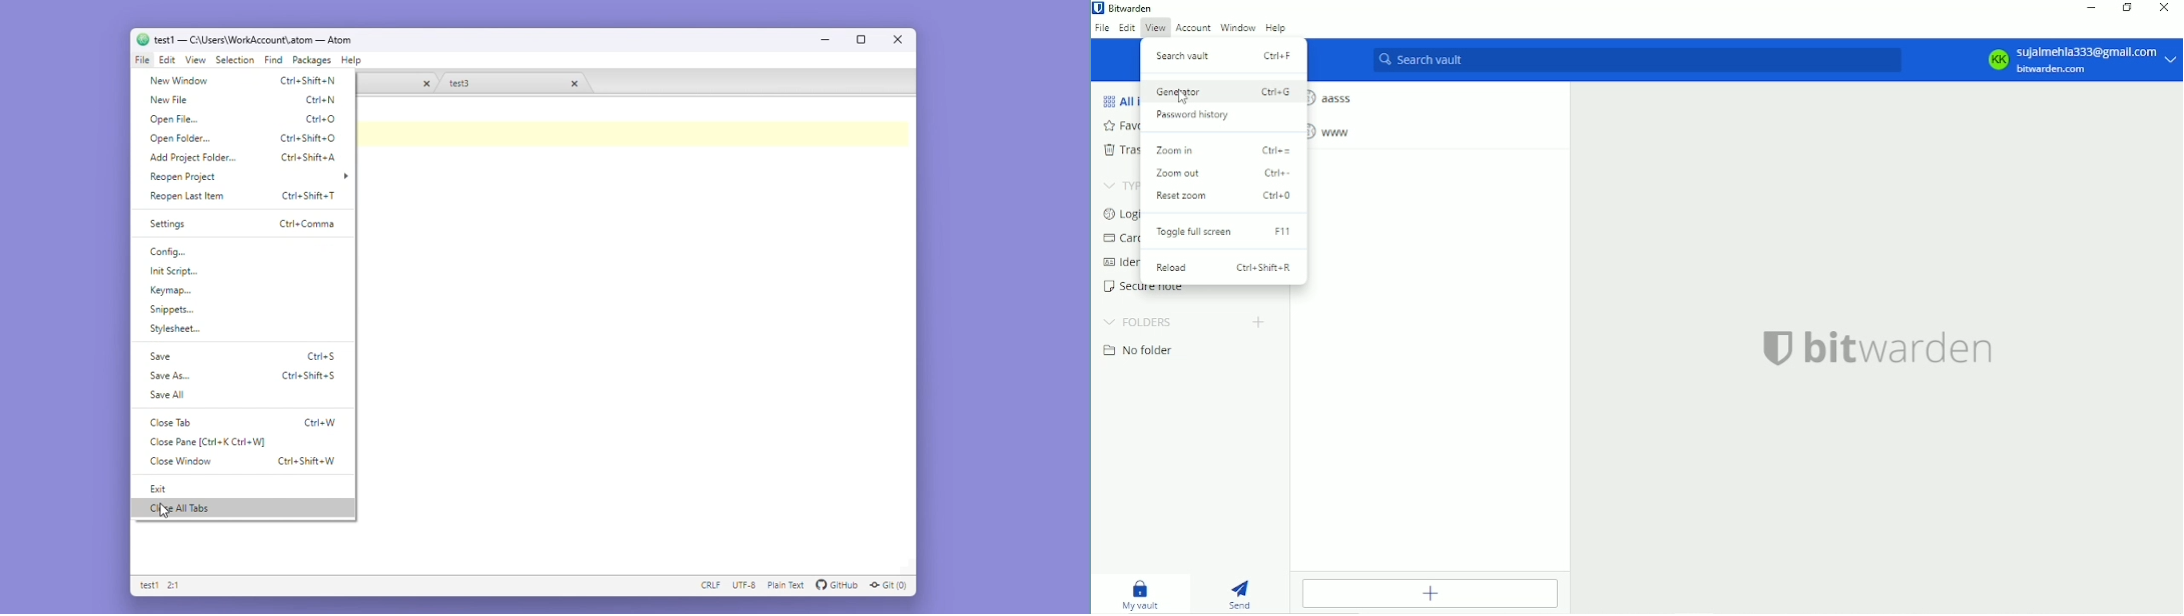 This screenshot has width=2184, height=616. Describe the element at coordinates (1227, 151) in the screenshot. I see `Zoom in` at that location.